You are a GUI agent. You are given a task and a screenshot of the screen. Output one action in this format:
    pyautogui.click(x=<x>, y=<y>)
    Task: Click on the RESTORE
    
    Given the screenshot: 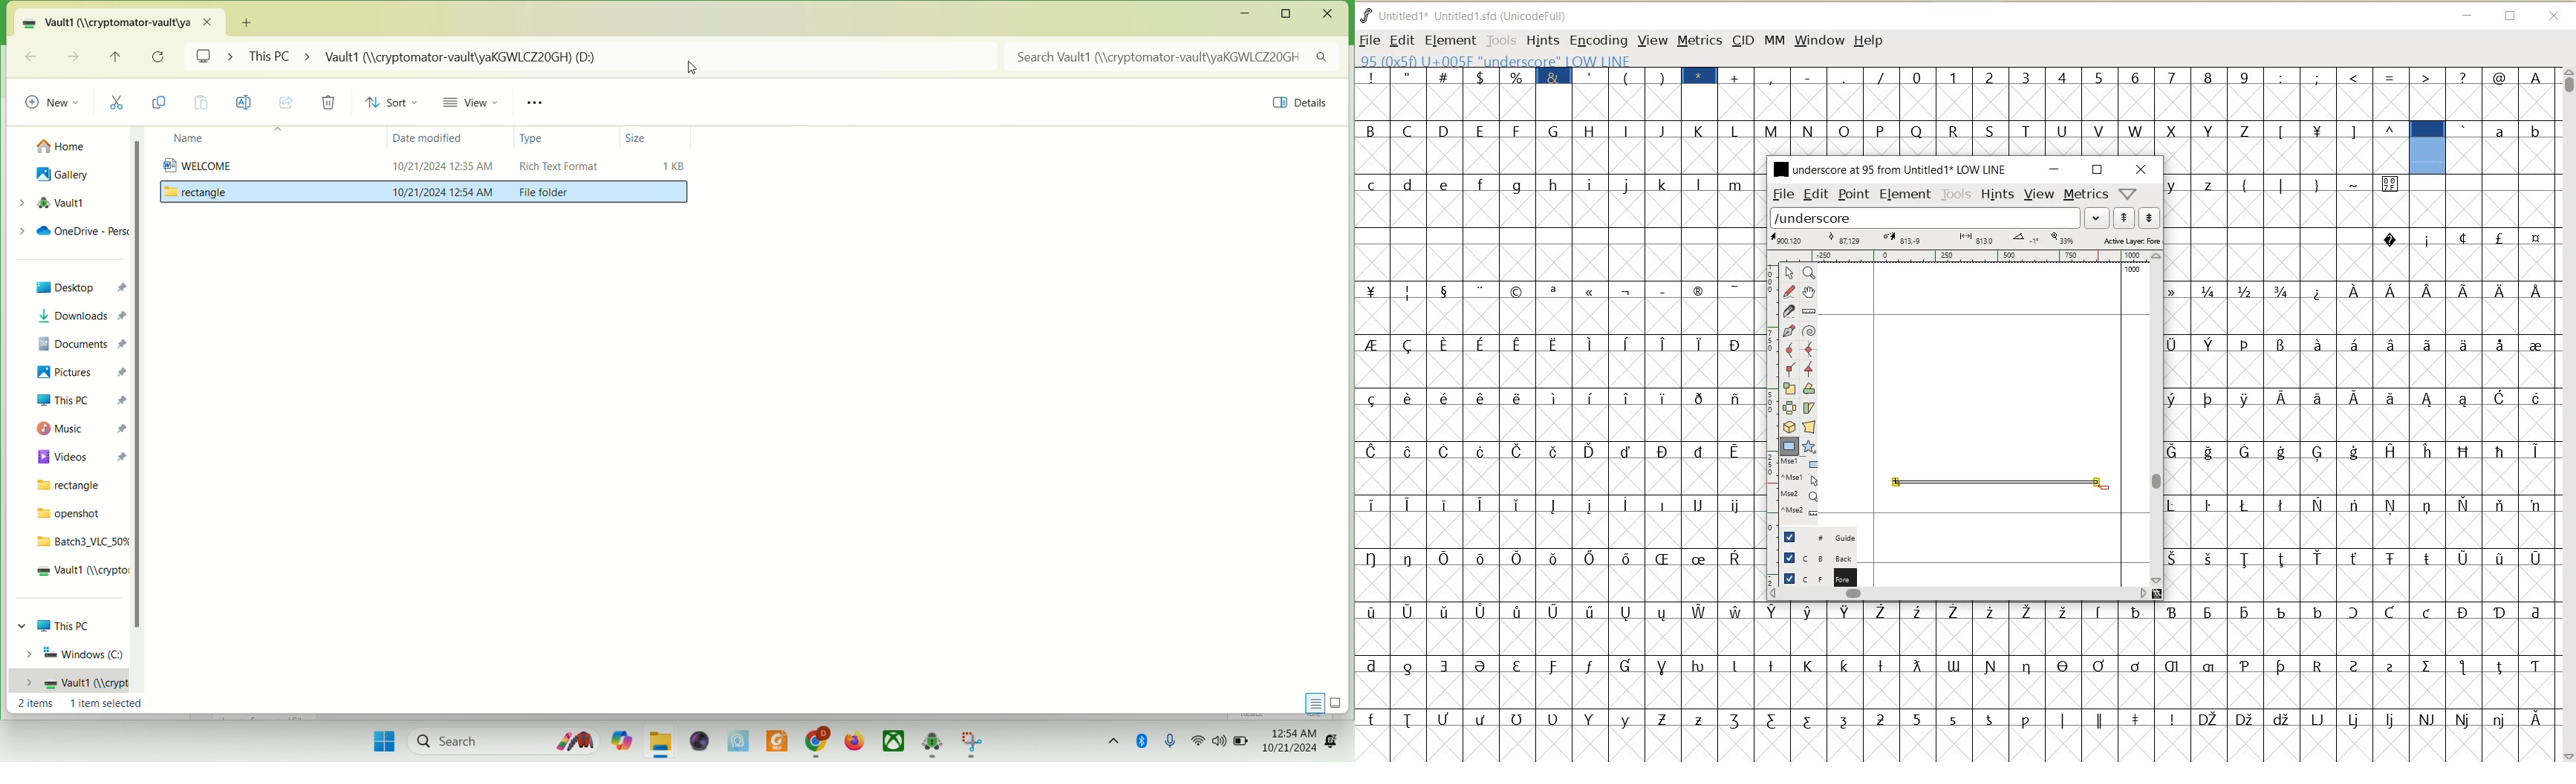 What is the action you would take?
    pyautogui.click(x=2511, y=17)
    